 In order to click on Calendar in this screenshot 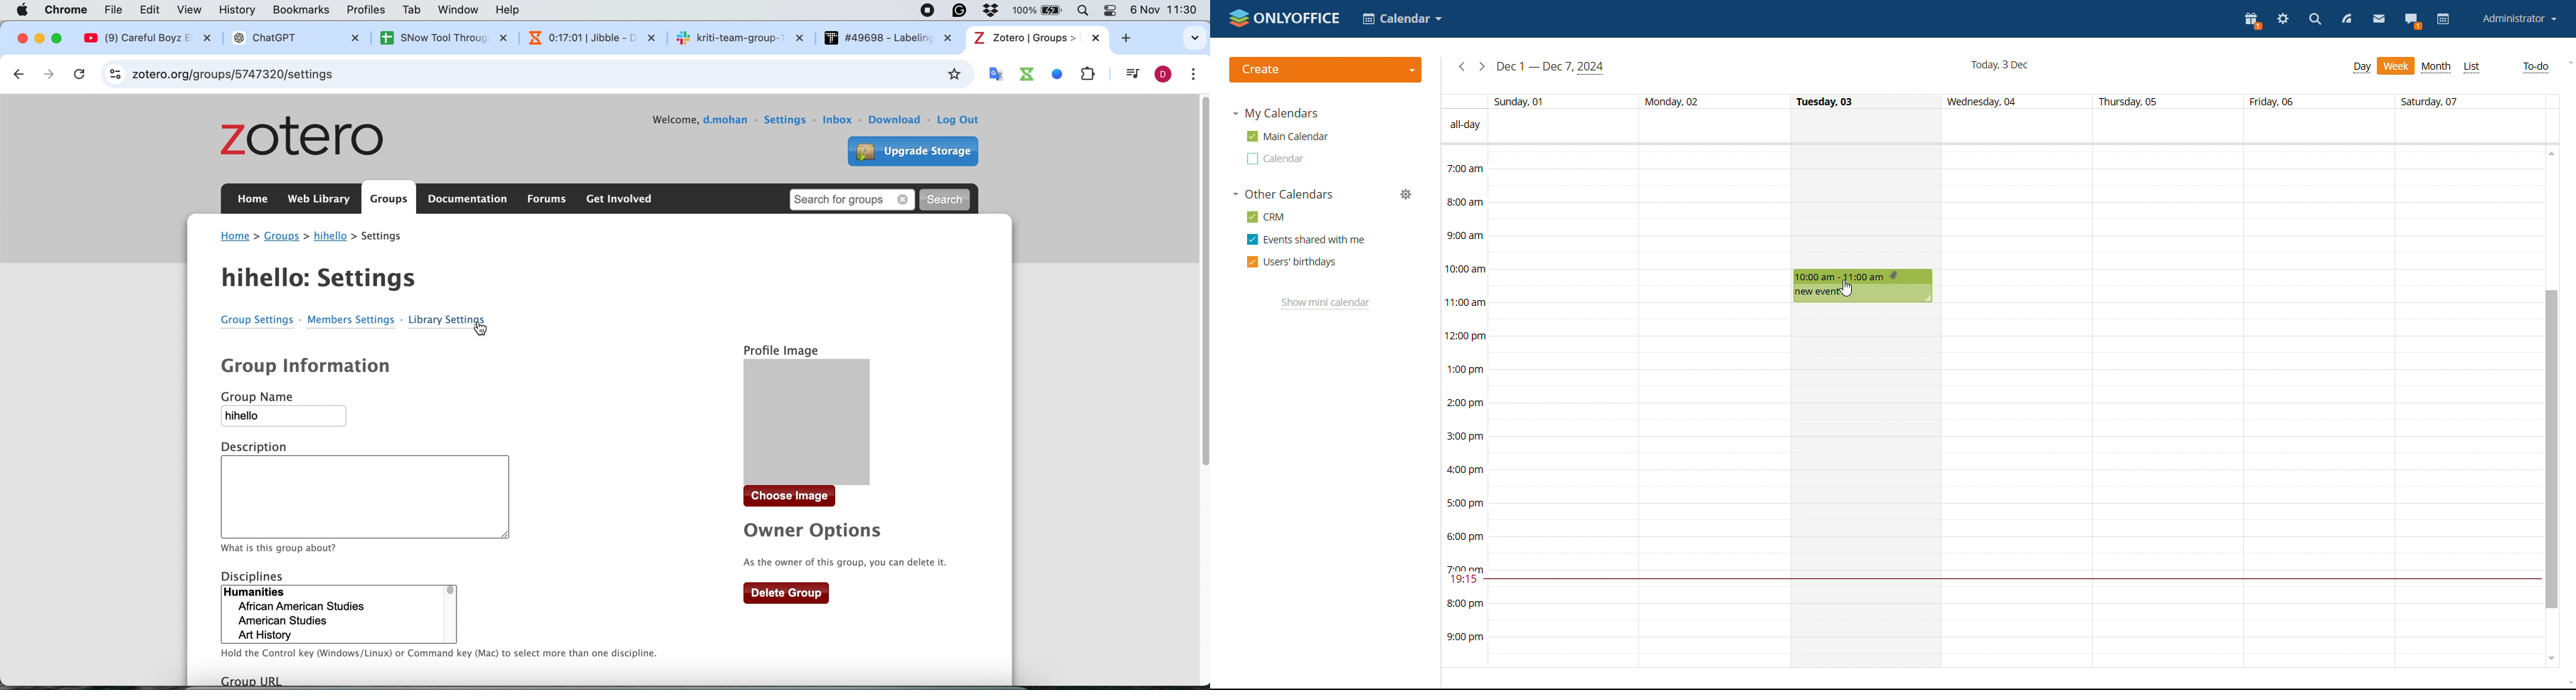, I will do `click(1273, 159)`.